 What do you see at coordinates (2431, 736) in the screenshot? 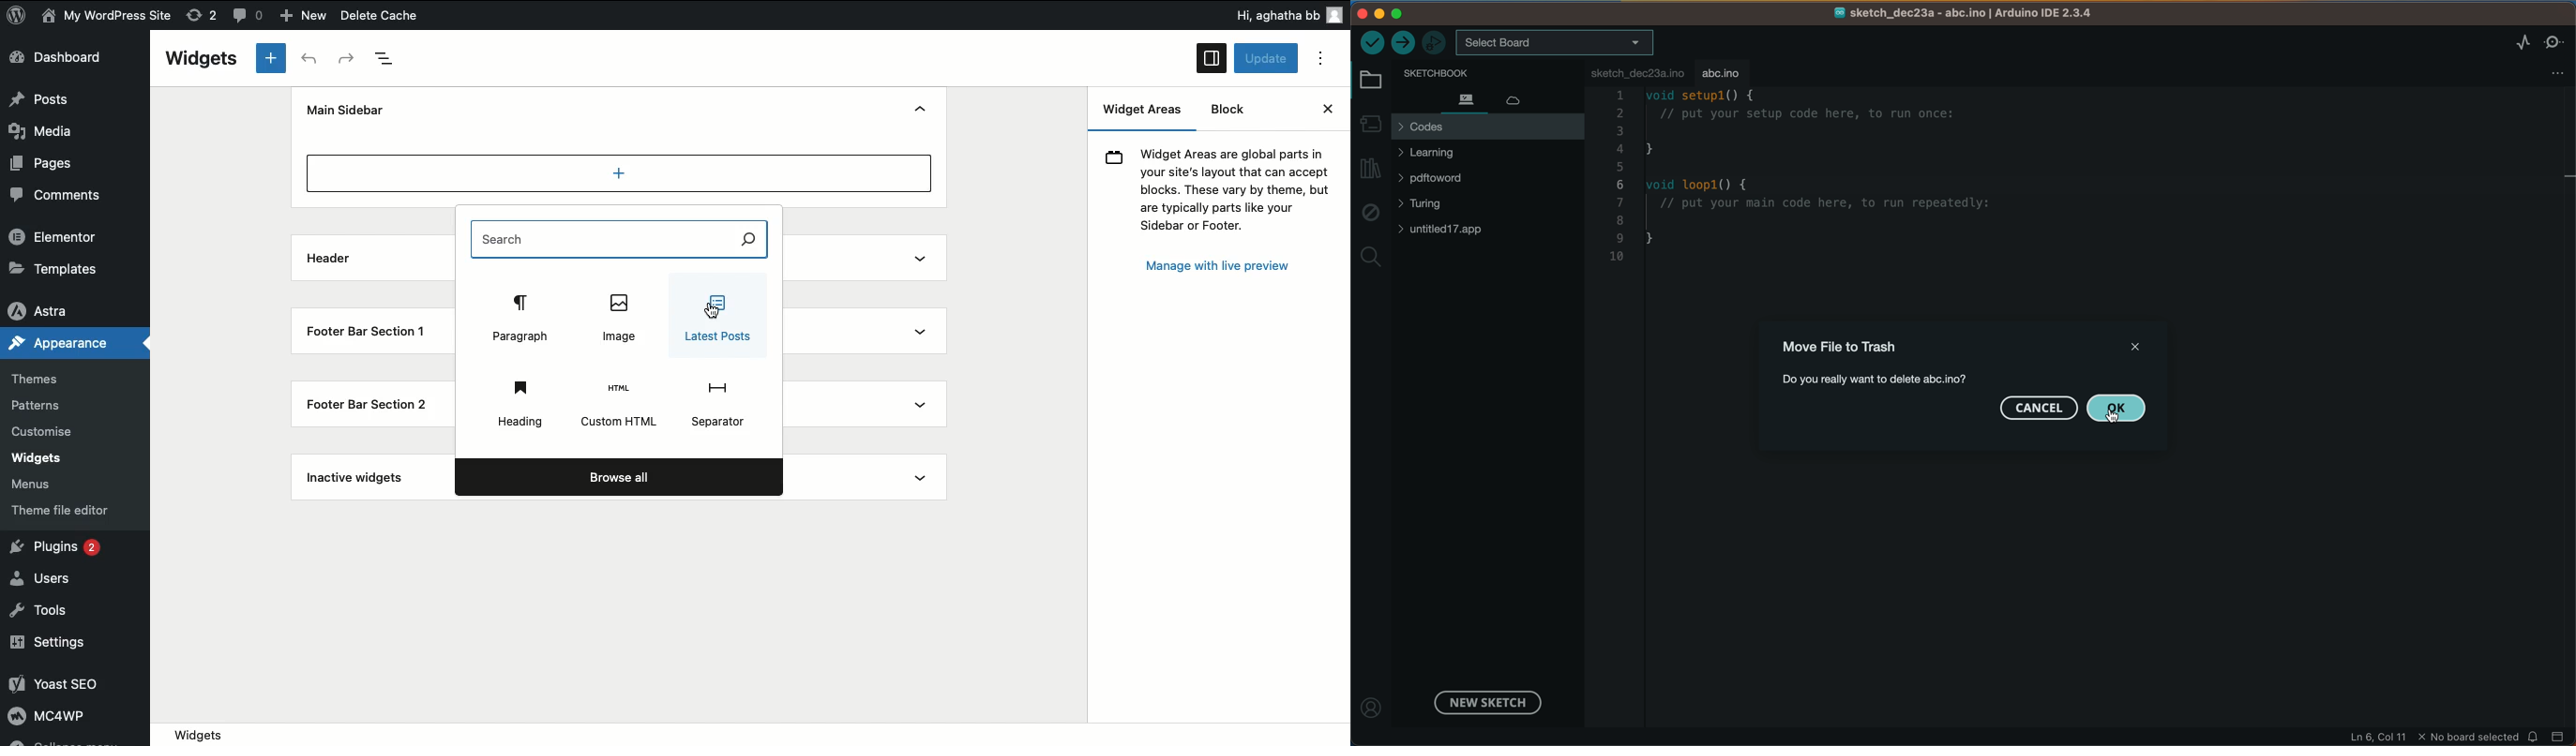
I see `file information` at bounding box center [2431, 736].